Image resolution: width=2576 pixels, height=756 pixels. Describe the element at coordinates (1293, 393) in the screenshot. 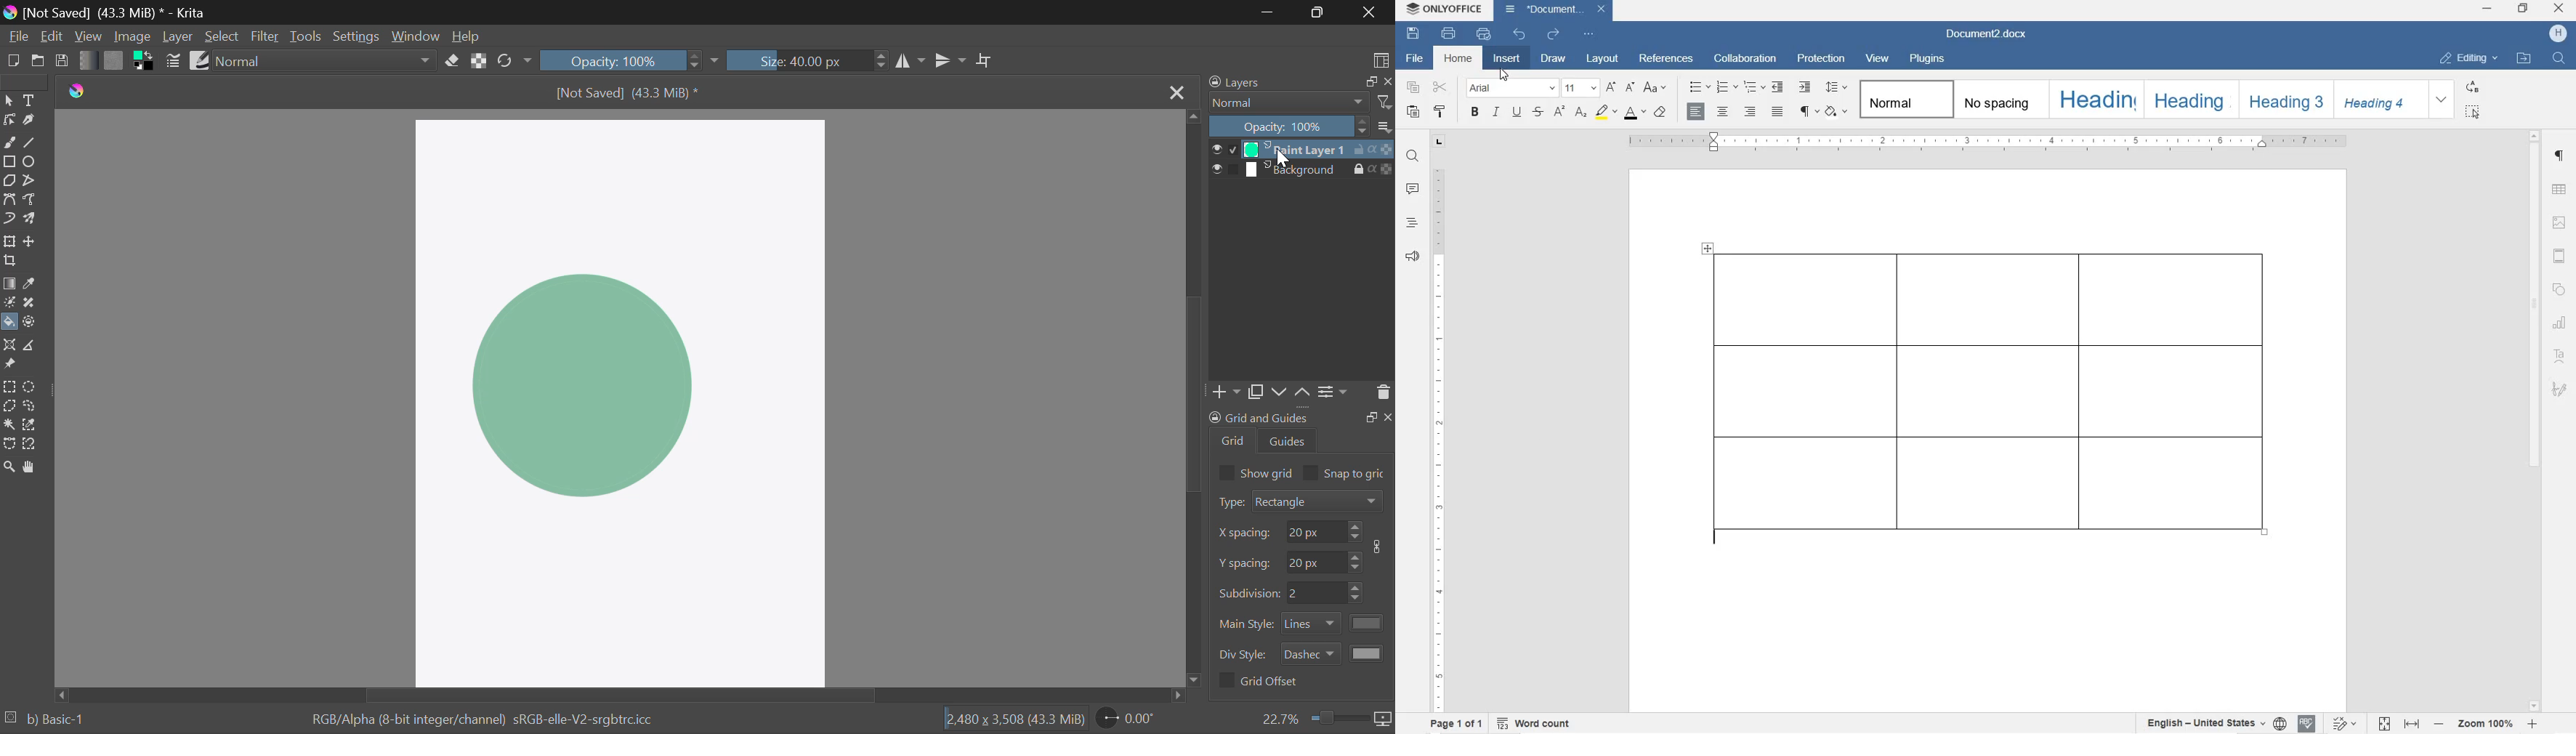

I see `Movement of Layers` at that location.